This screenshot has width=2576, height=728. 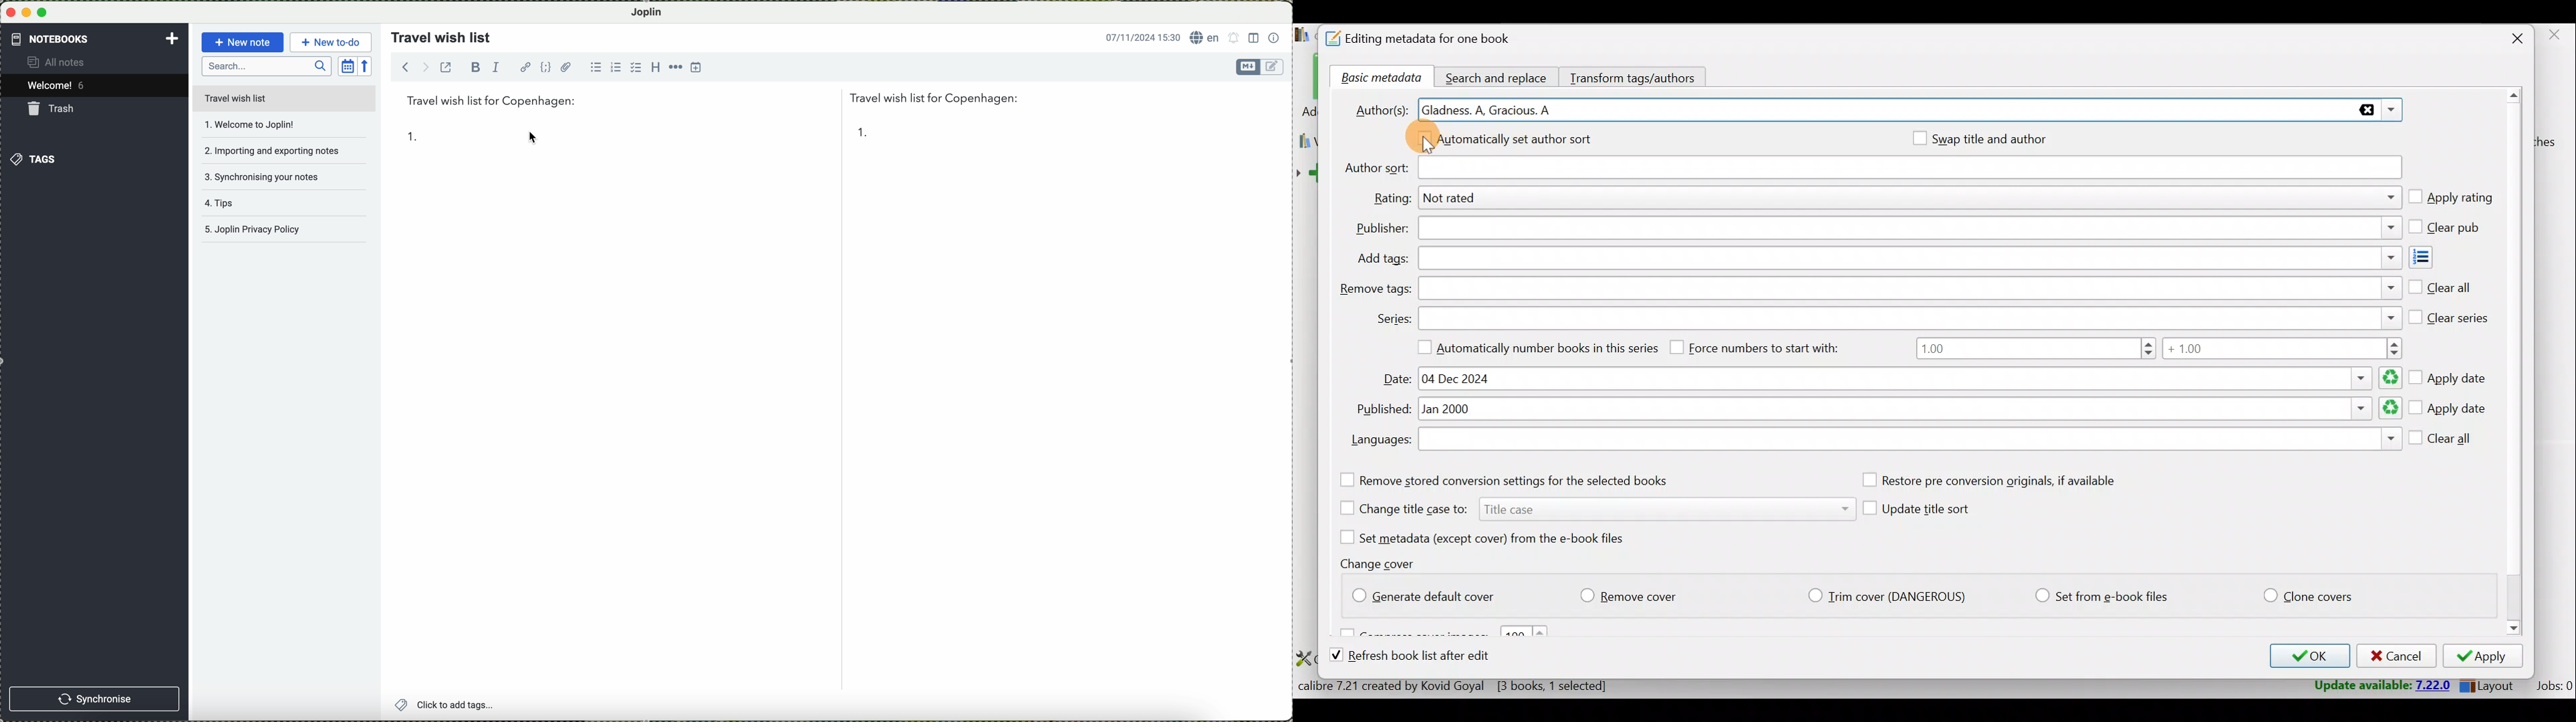 I want to click on horizontal rule, so click(x=674, y=67).